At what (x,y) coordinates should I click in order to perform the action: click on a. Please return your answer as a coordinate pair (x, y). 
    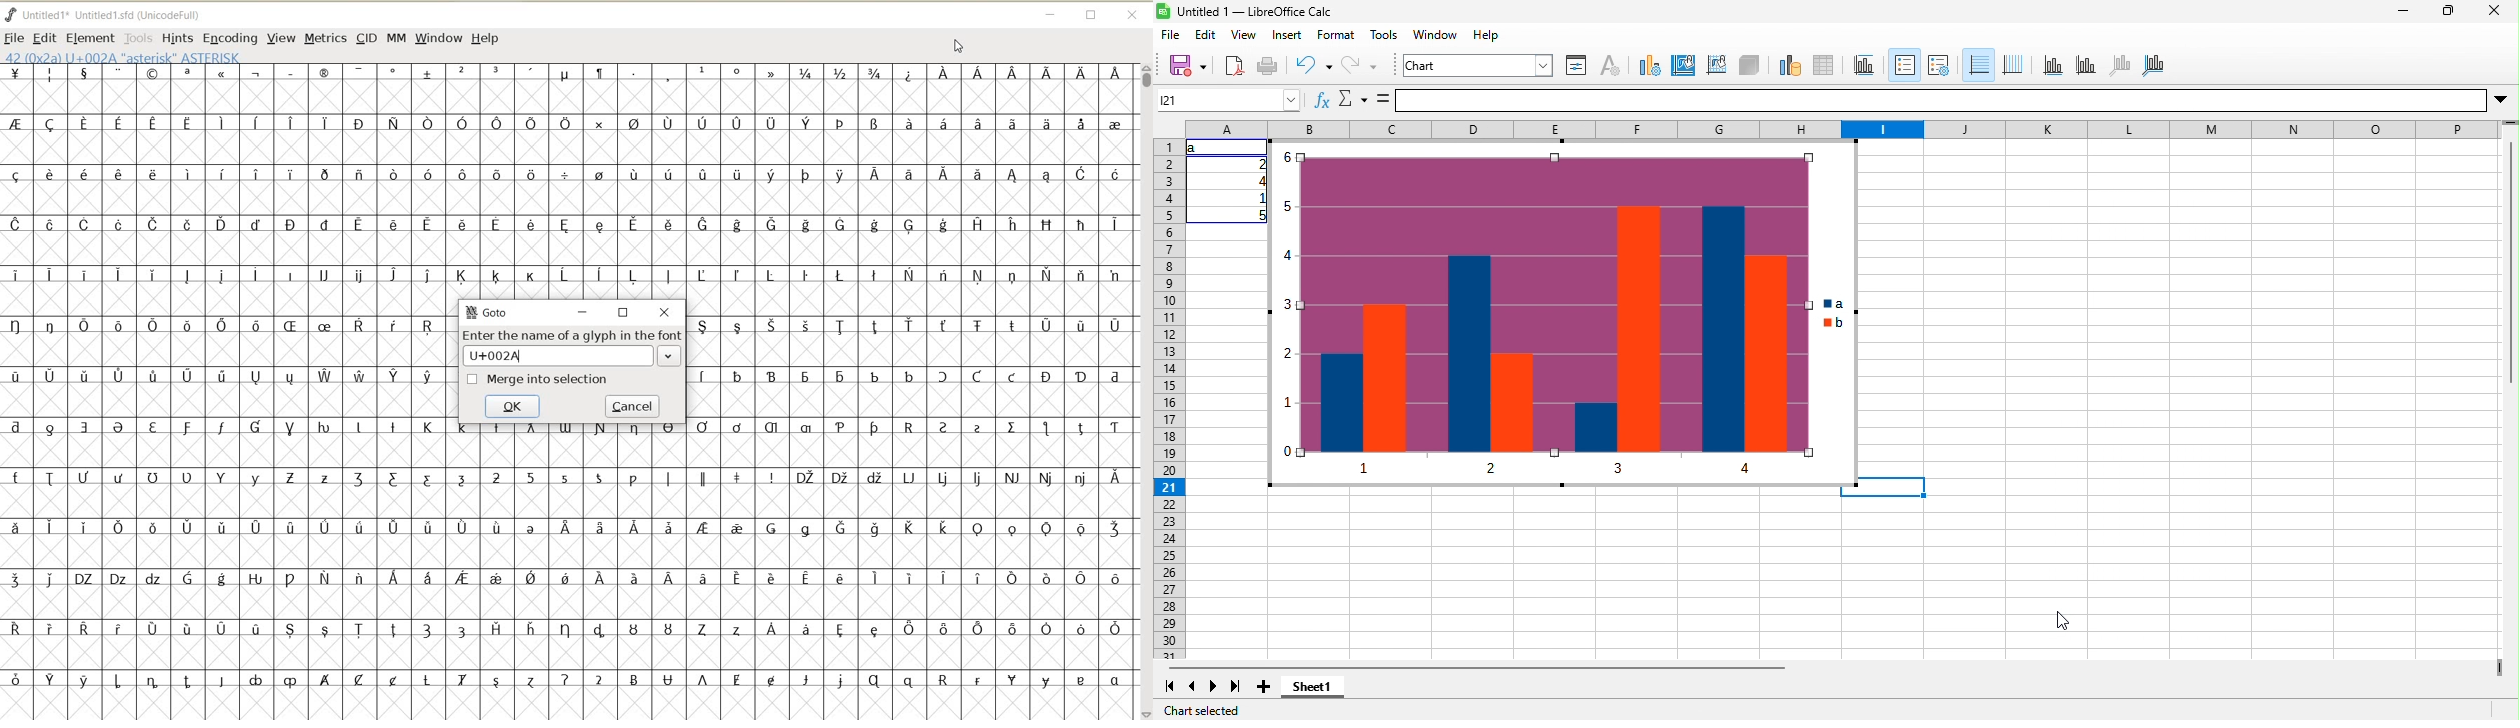
    Looking at the image, I should click on (1195, 148).